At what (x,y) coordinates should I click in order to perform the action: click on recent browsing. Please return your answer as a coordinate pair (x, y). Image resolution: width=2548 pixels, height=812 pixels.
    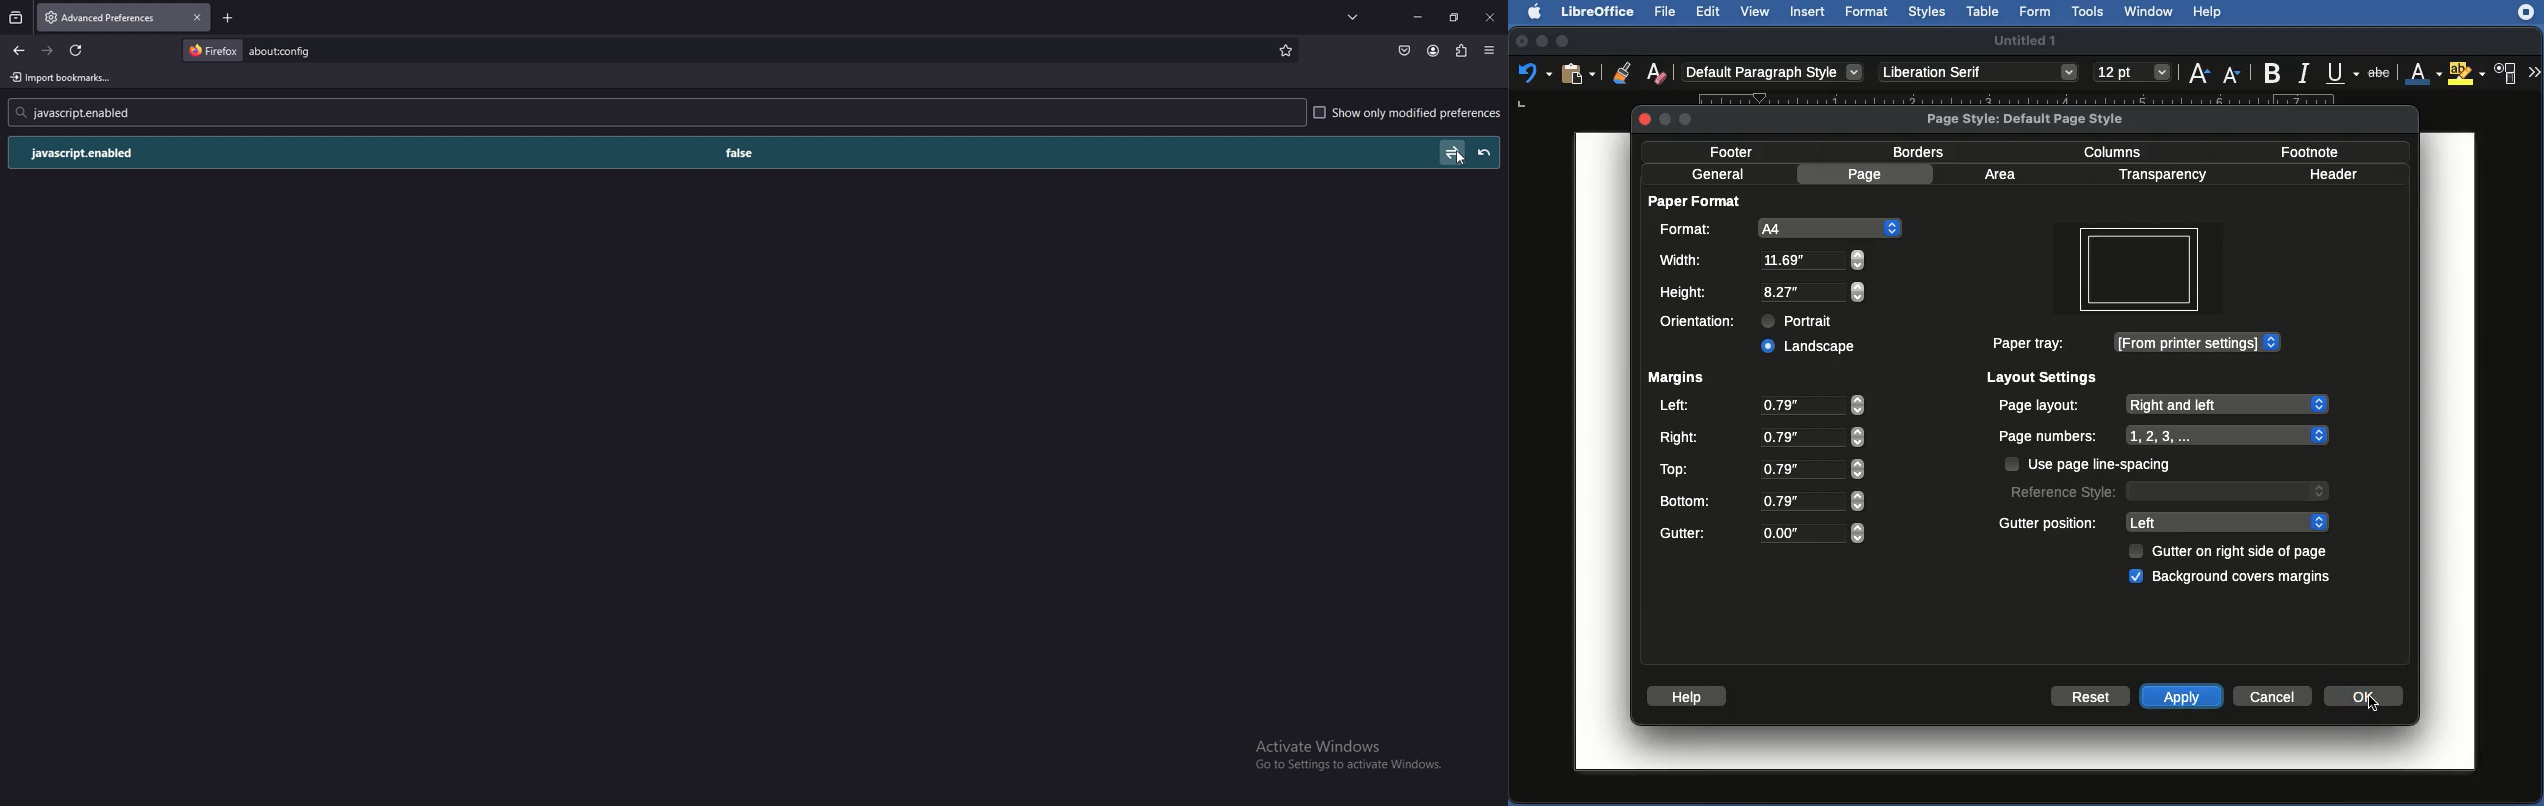
    Looking at the image, I should click on (16, 18).